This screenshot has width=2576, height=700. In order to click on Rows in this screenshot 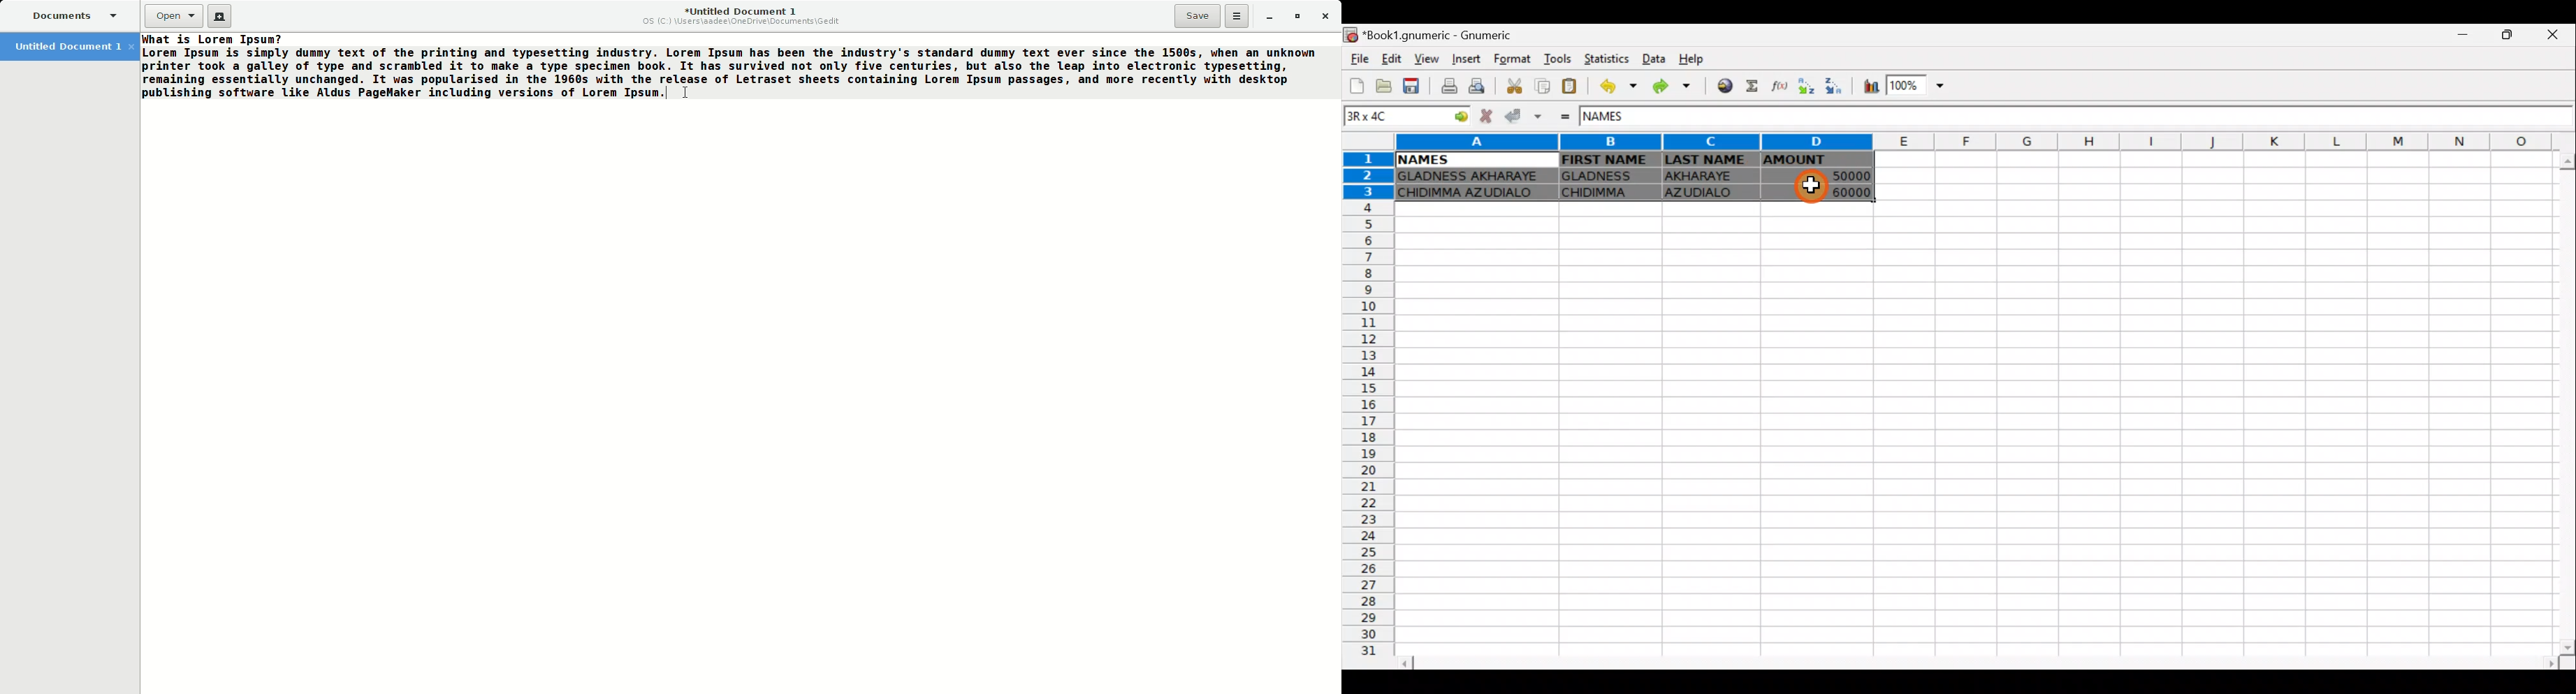, I will do `click(1366, 411)`.